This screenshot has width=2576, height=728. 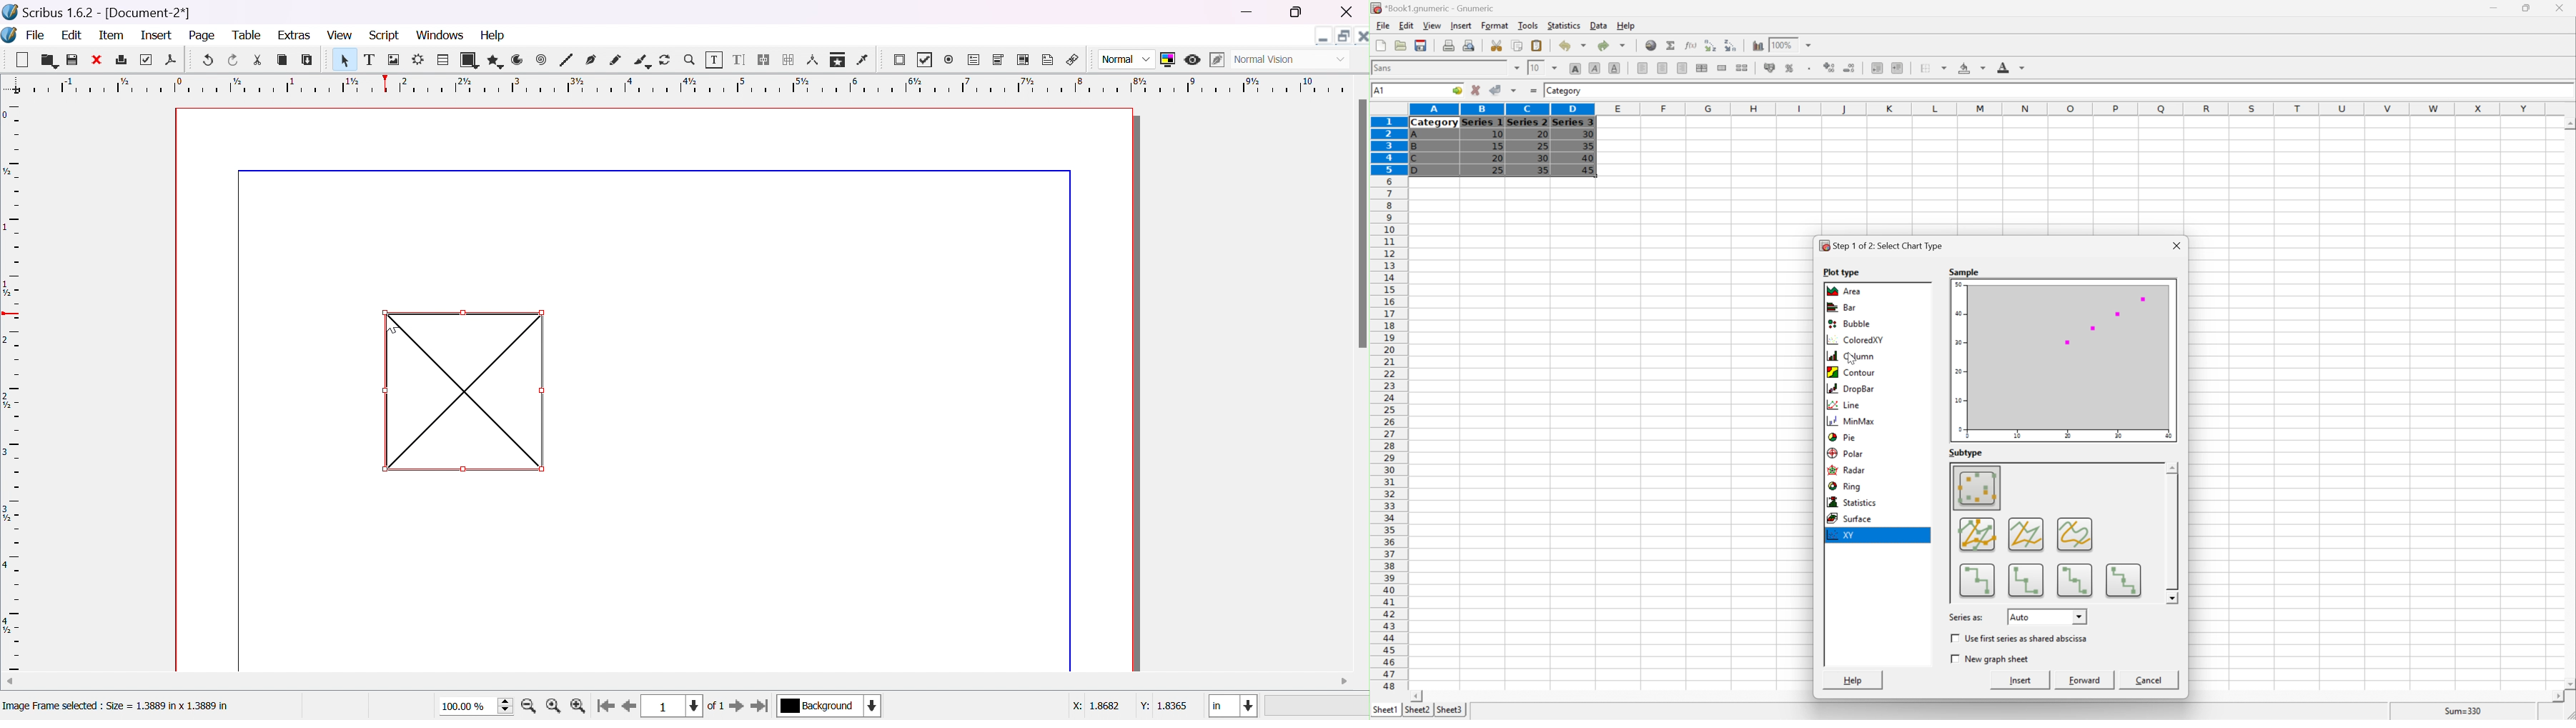 I want to click on Bold, so click(x=1576, y=67).